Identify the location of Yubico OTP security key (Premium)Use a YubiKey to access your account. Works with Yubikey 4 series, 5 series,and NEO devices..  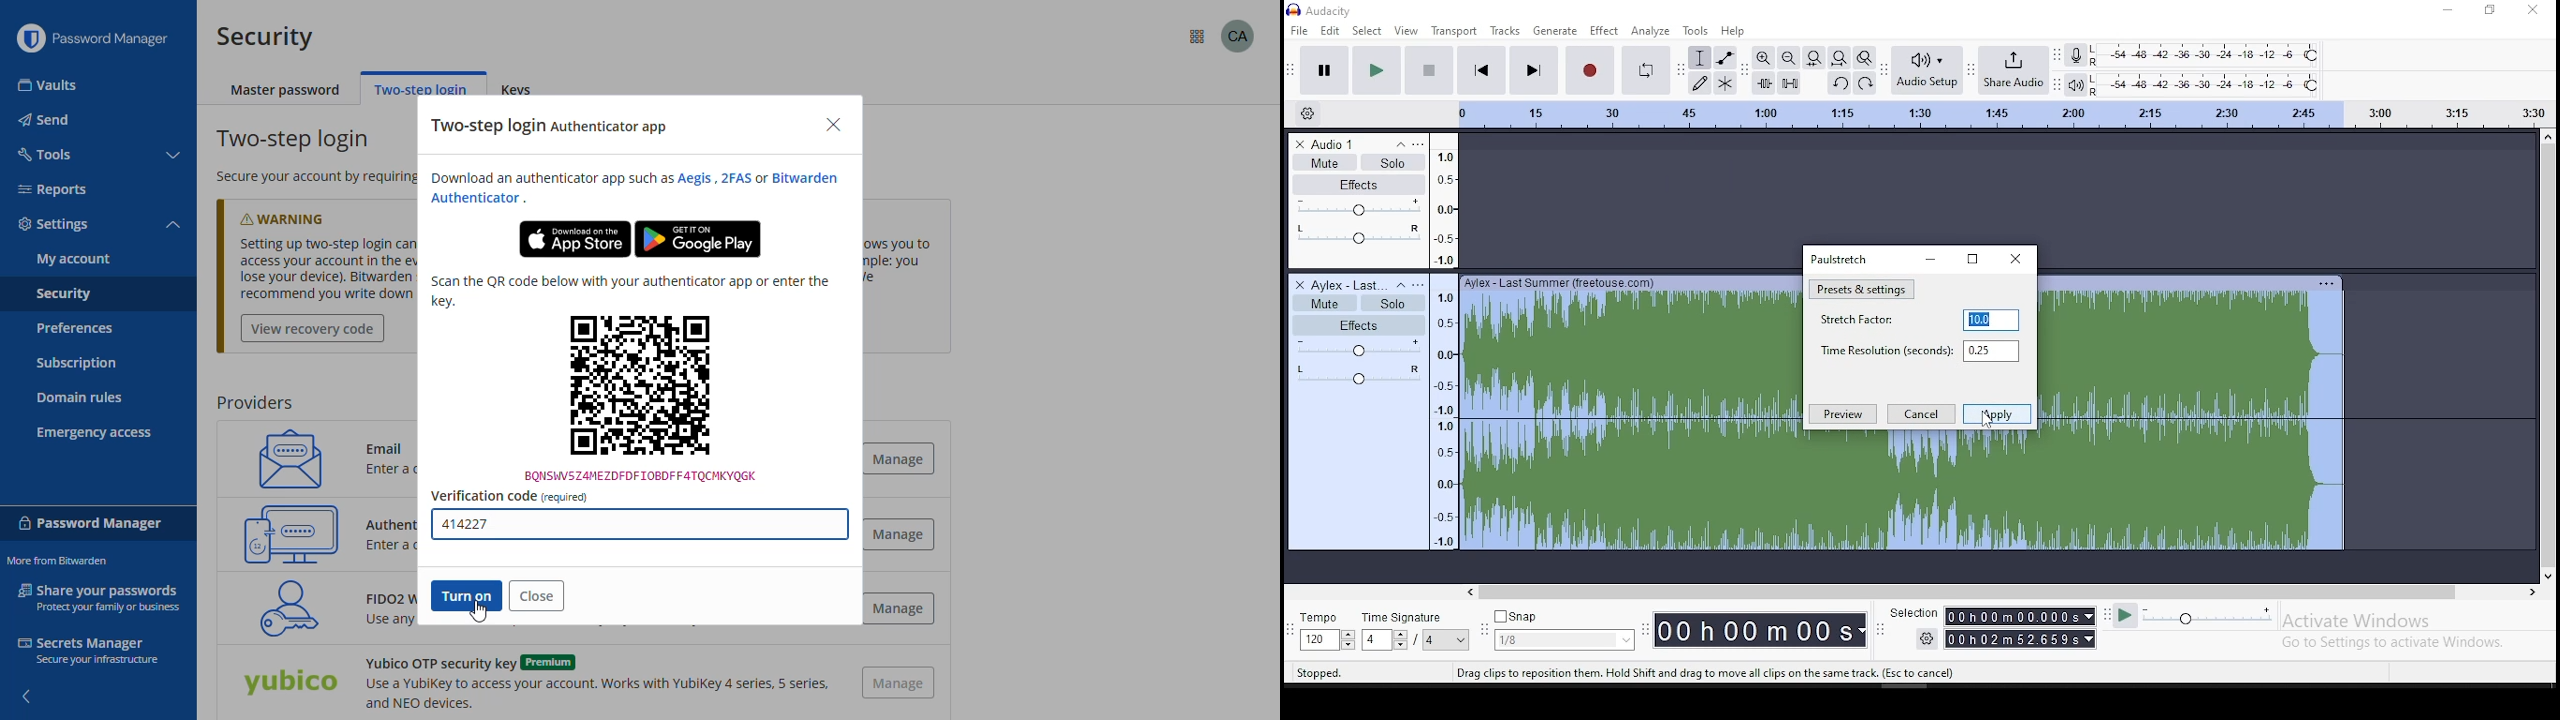
(594, 682).